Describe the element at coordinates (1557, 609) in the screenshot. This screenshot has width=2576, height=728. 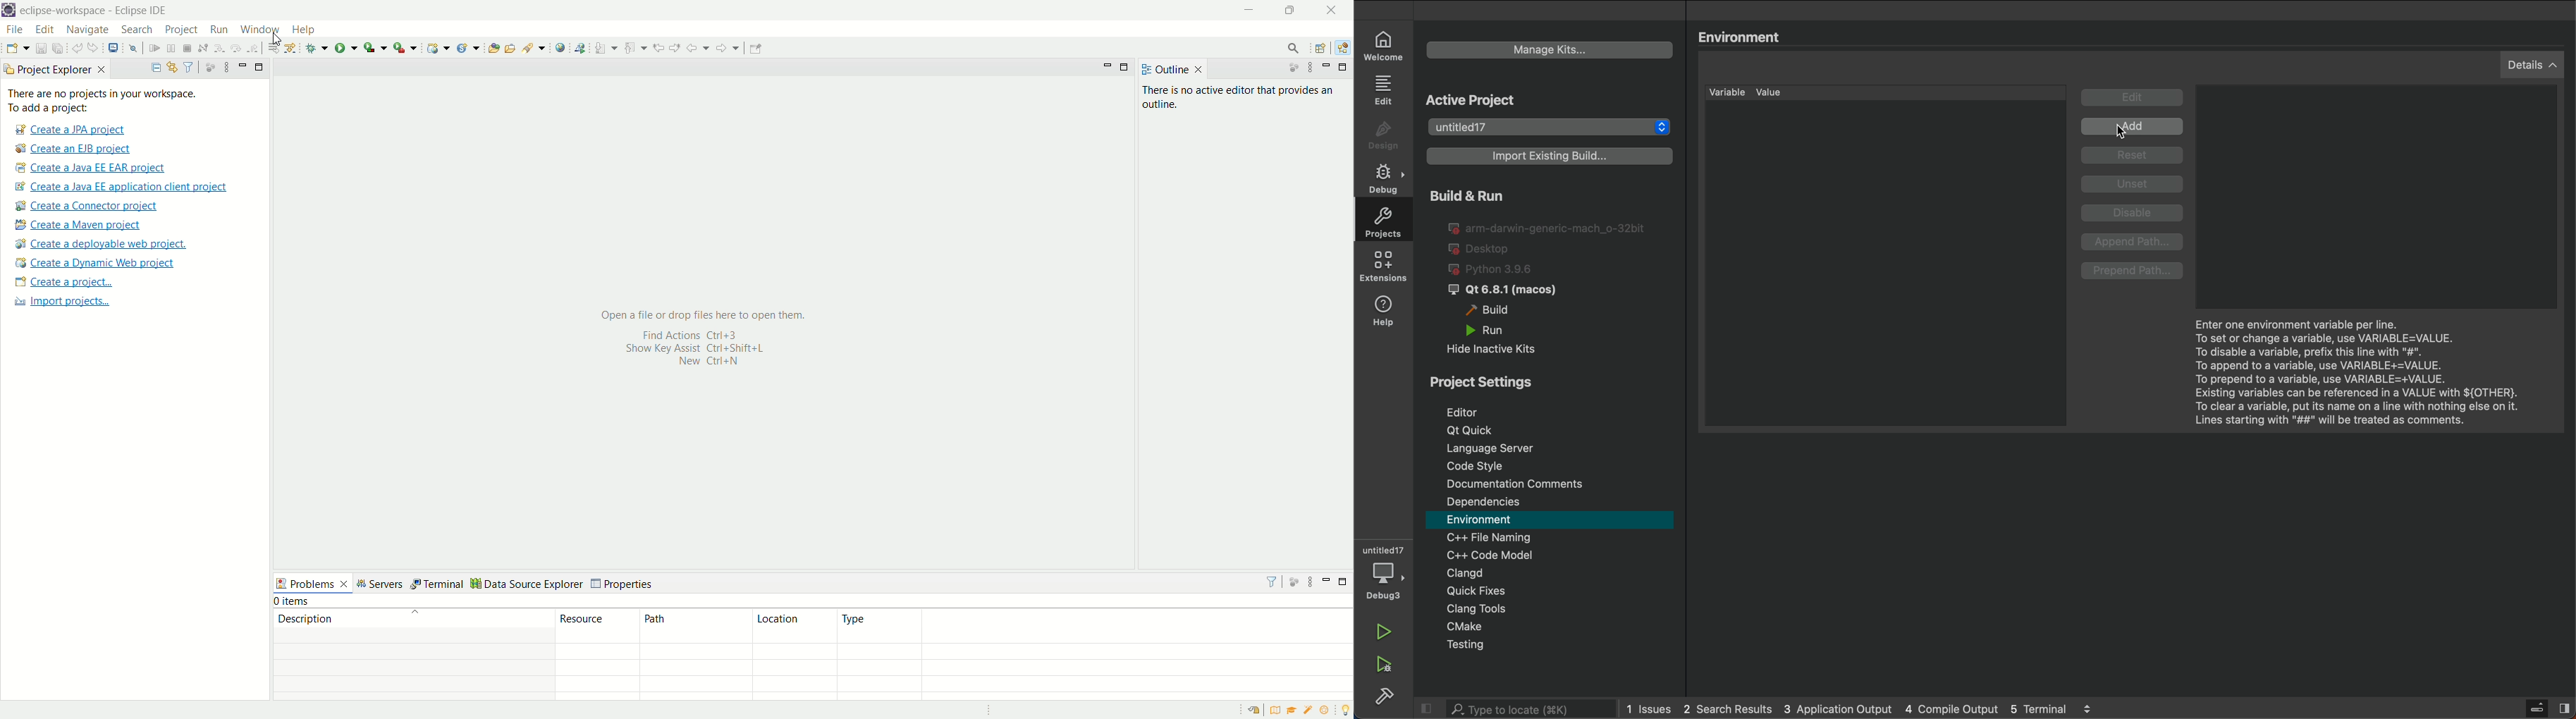
I see `Clang tool` at that location.